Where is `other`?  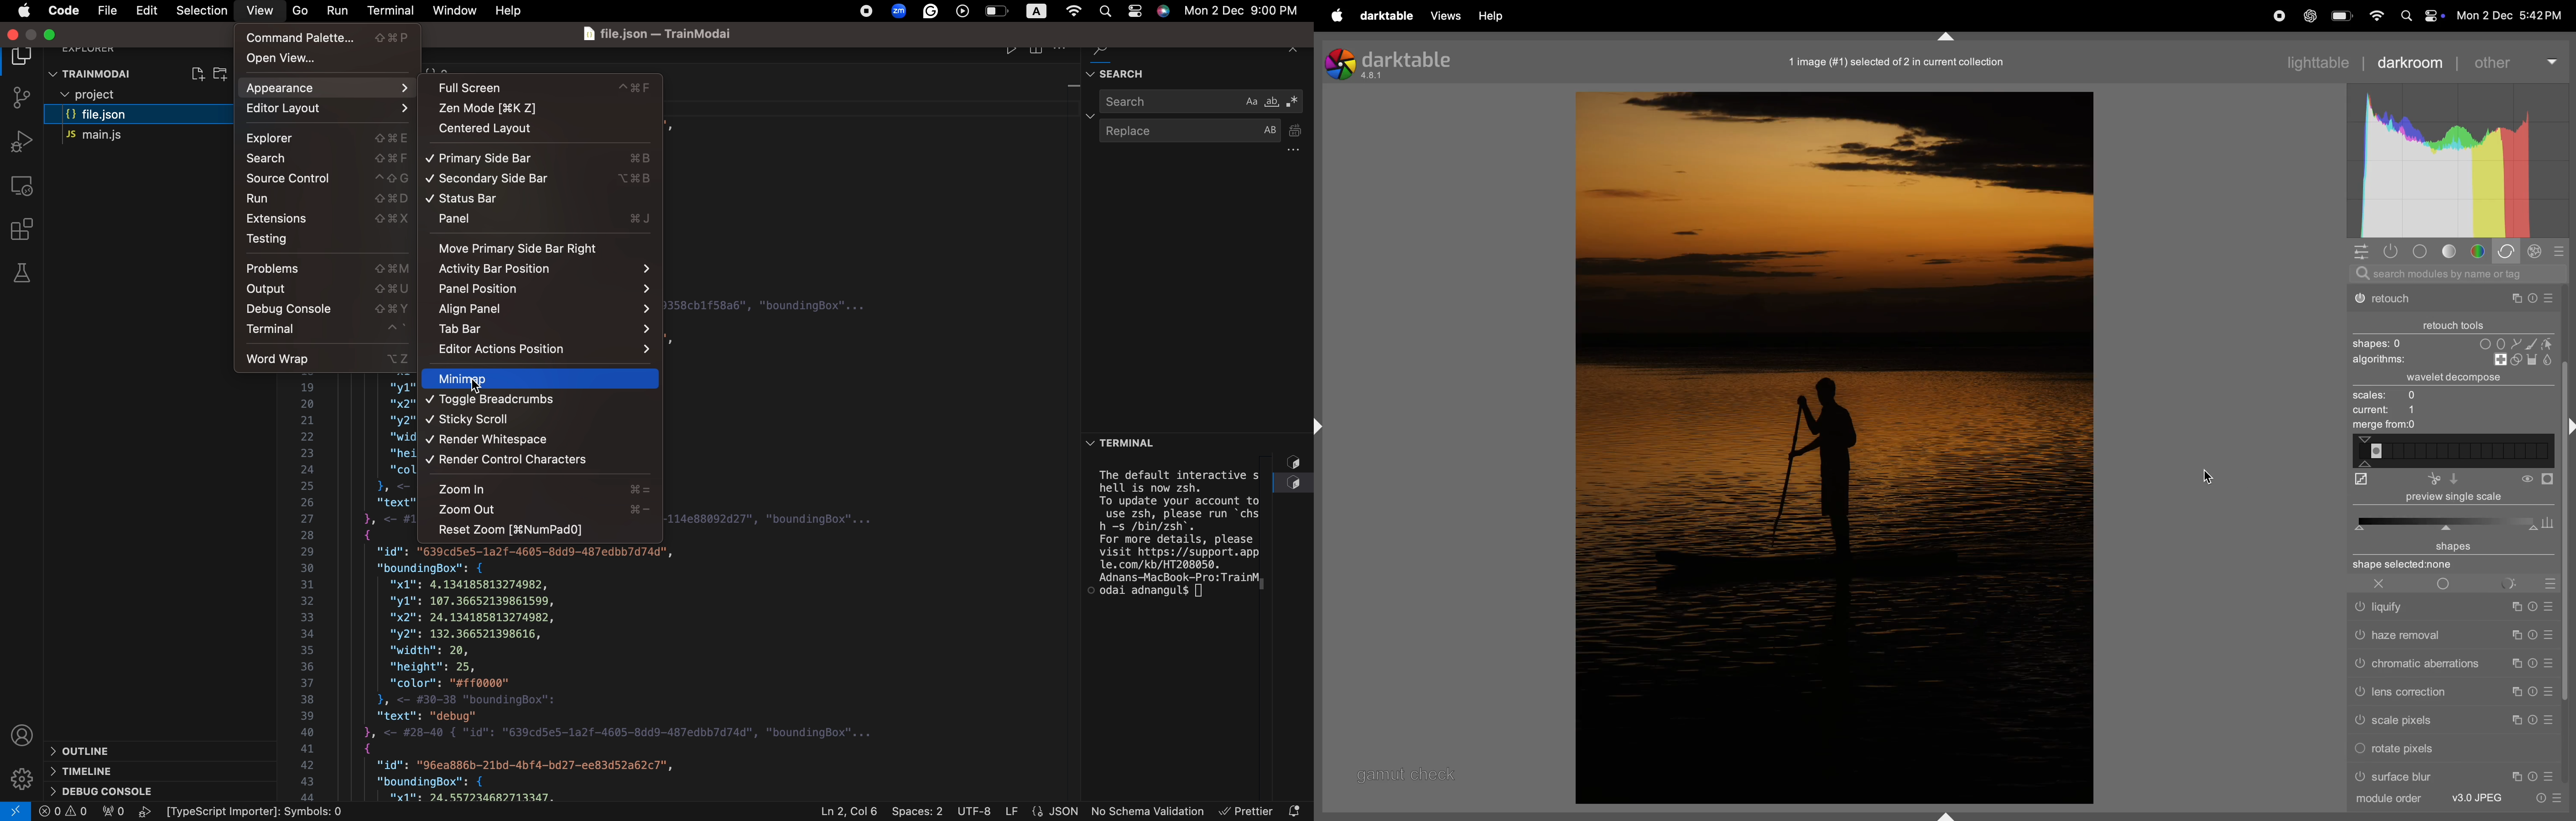
other is located at coordinates (2515, 61).